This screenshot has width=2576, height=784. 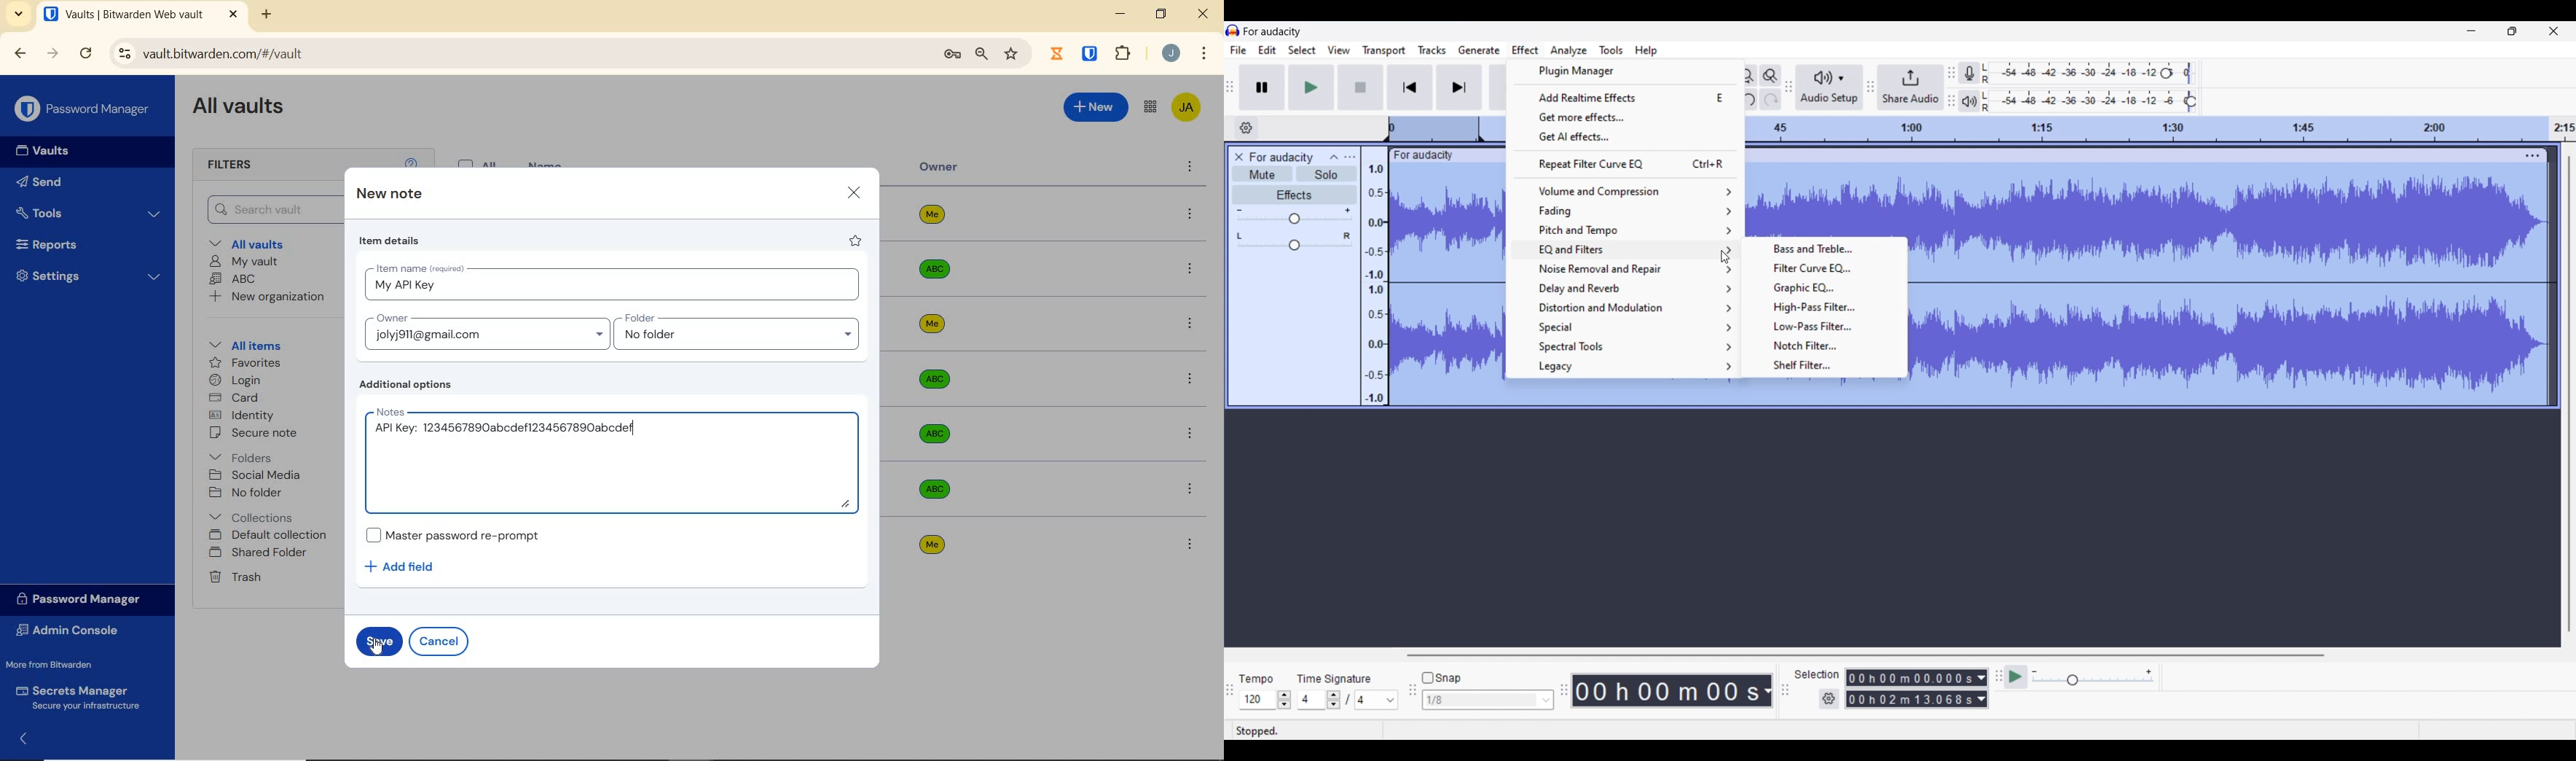 I want to click on Legacy options, so click(x=1626, y=367).